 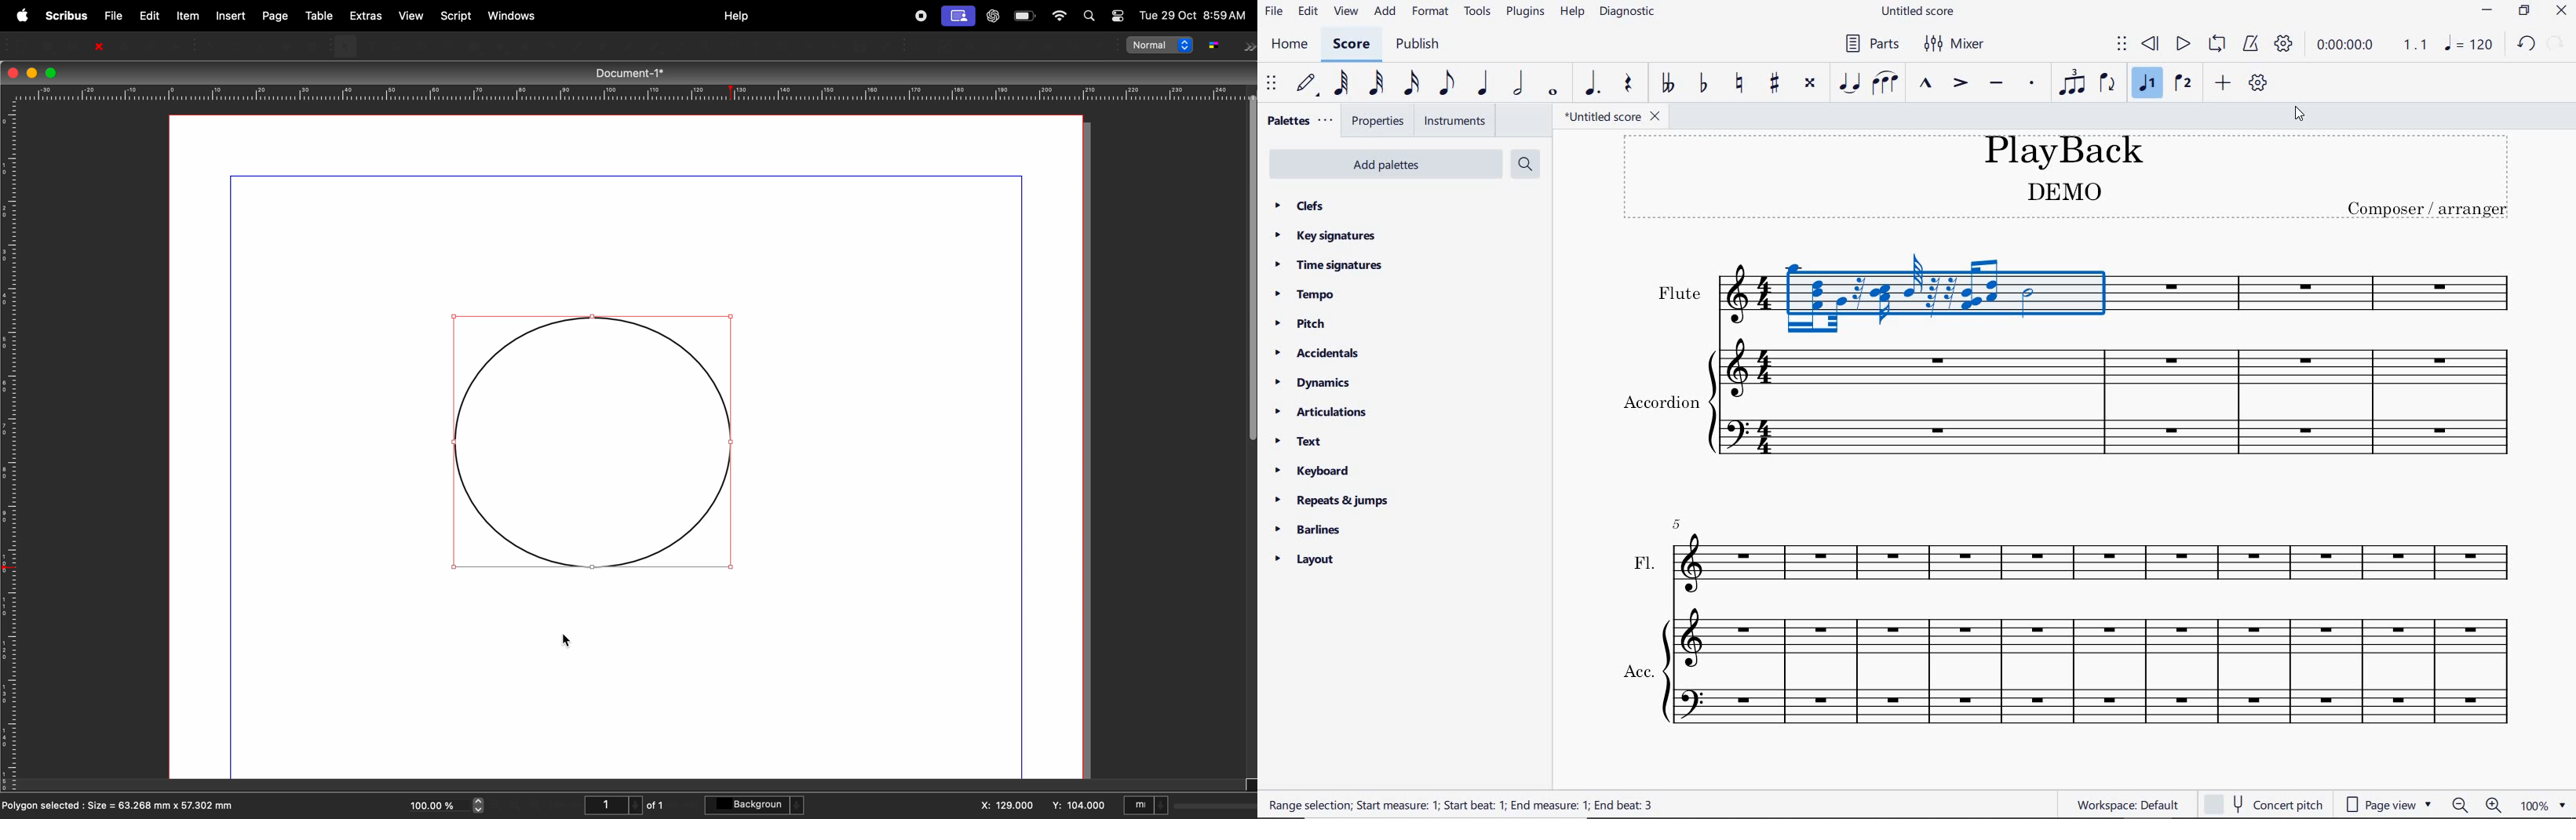 I want to click on horrizontal scale, so click(x=624, y=93).